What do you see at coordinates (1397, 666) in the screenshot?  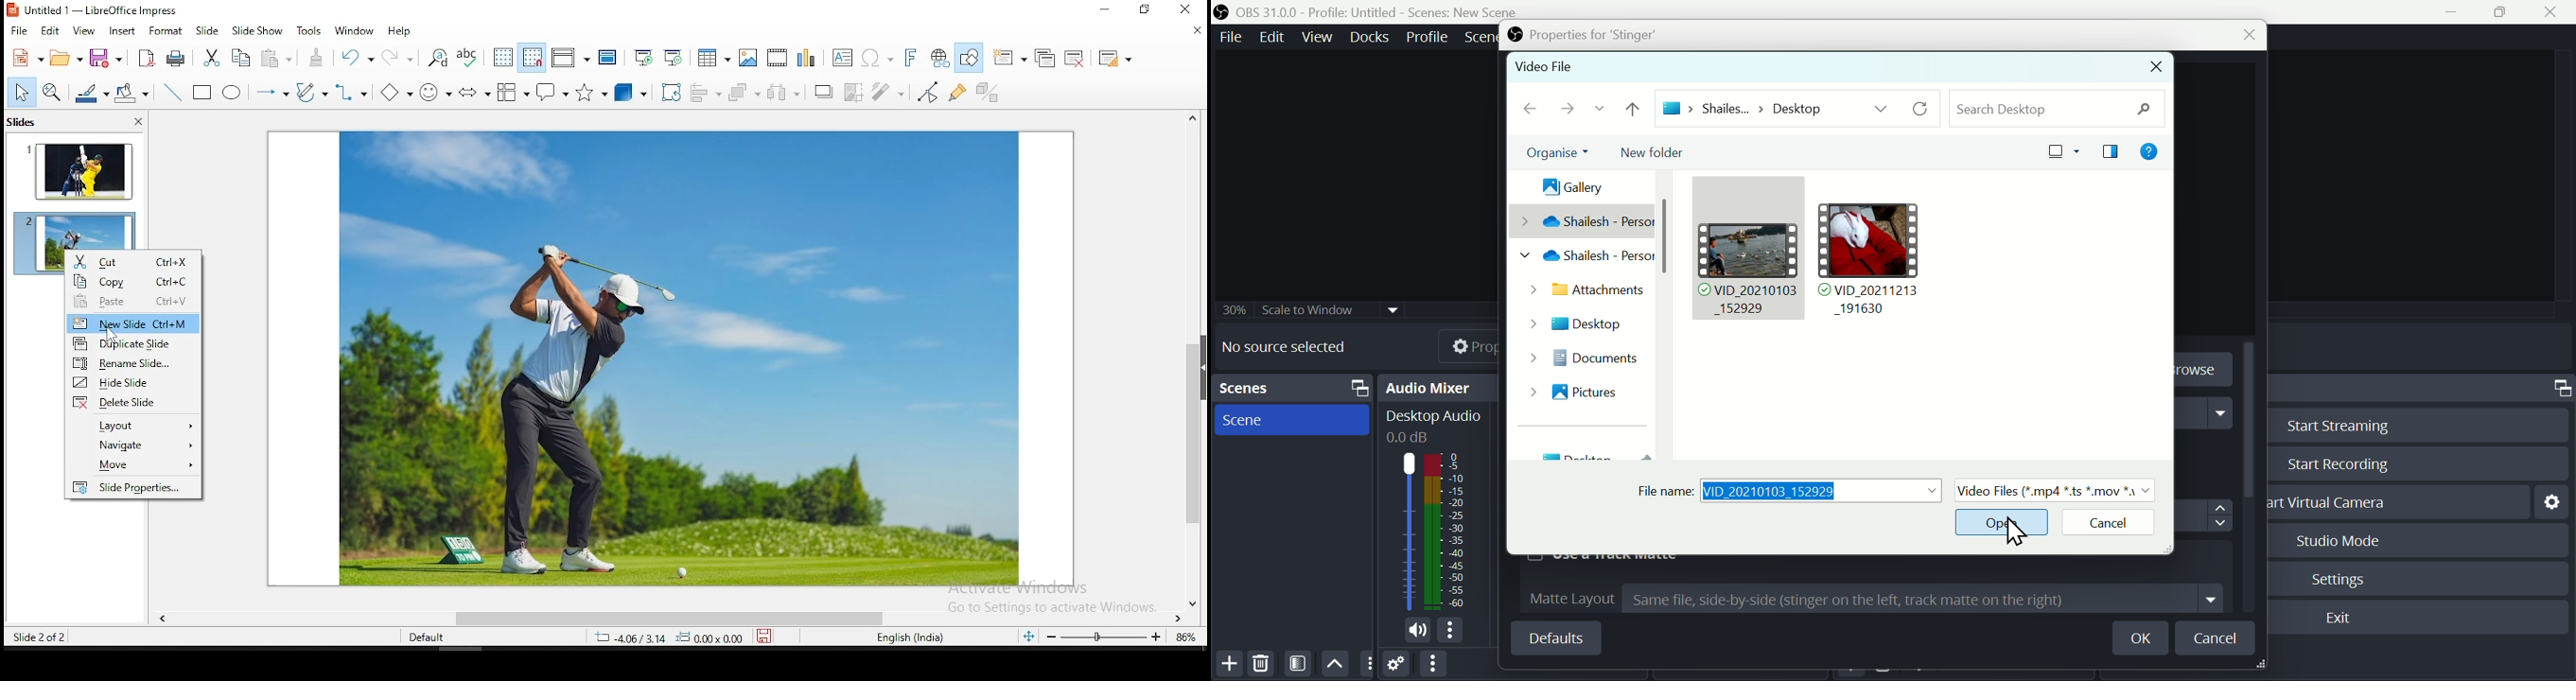 I see `Settings` at bounding box center [1397, 666].